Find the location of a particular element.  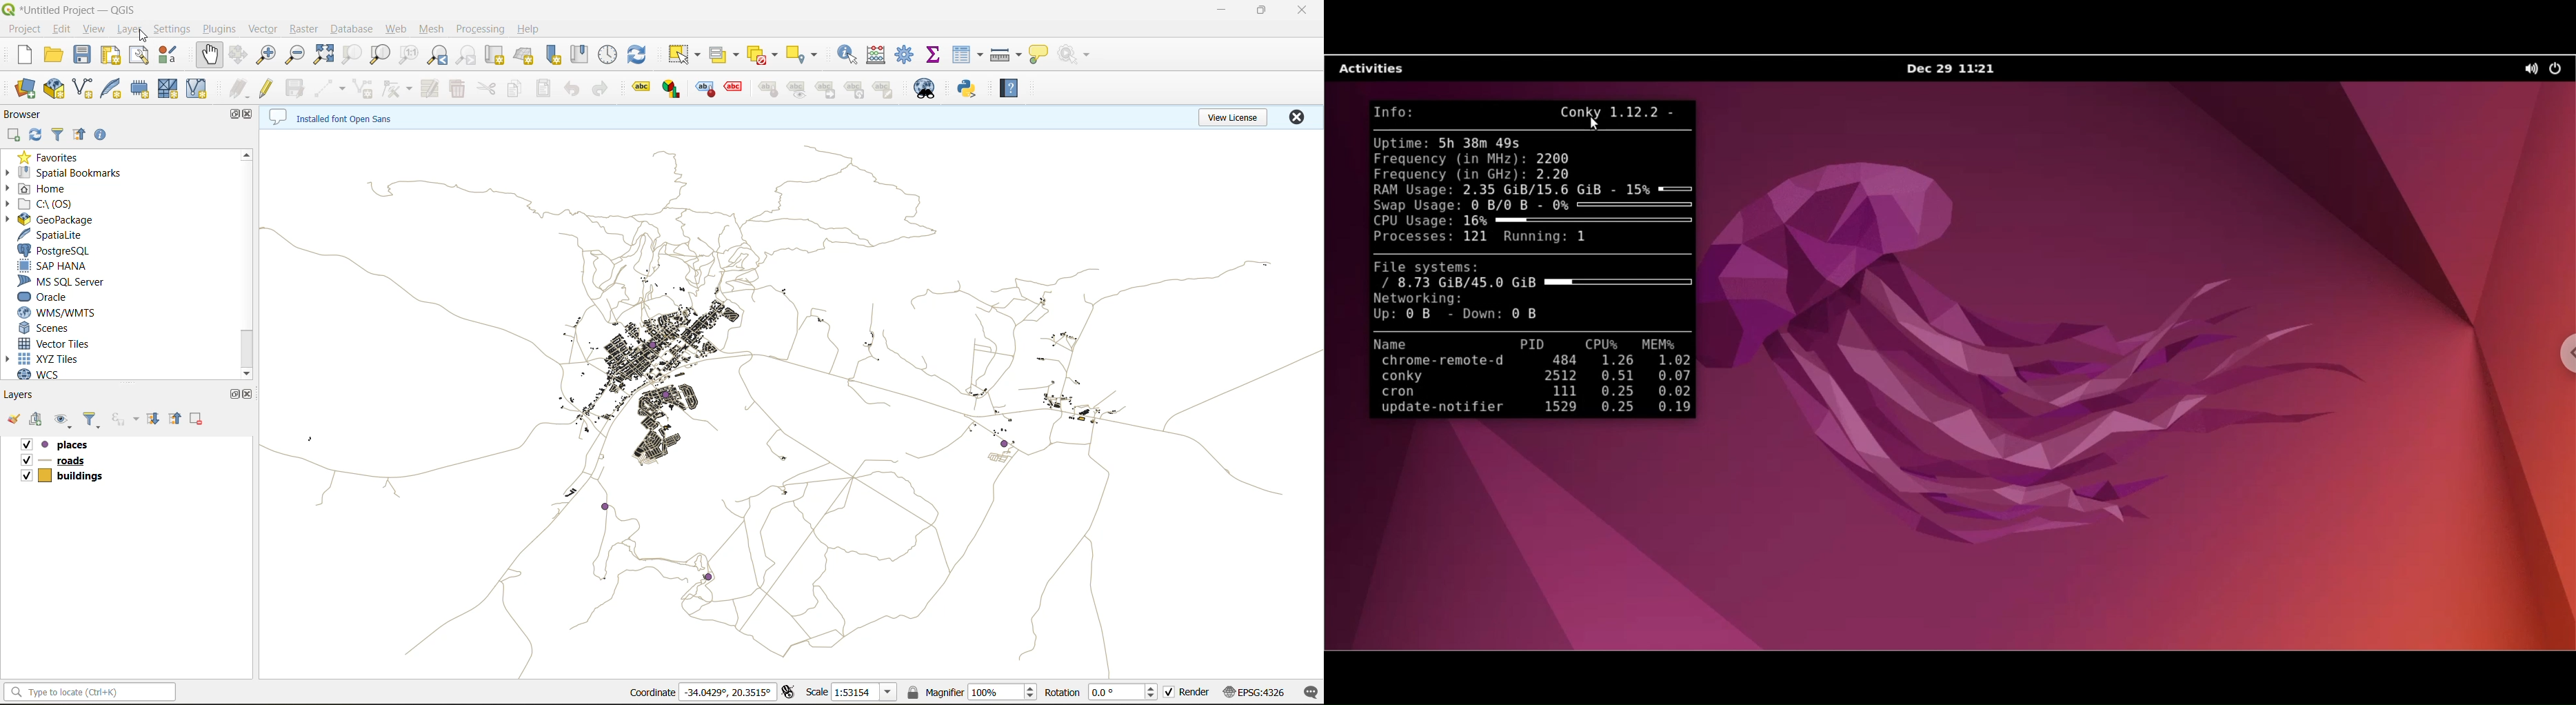

layer is located at coordinates (130, 30).